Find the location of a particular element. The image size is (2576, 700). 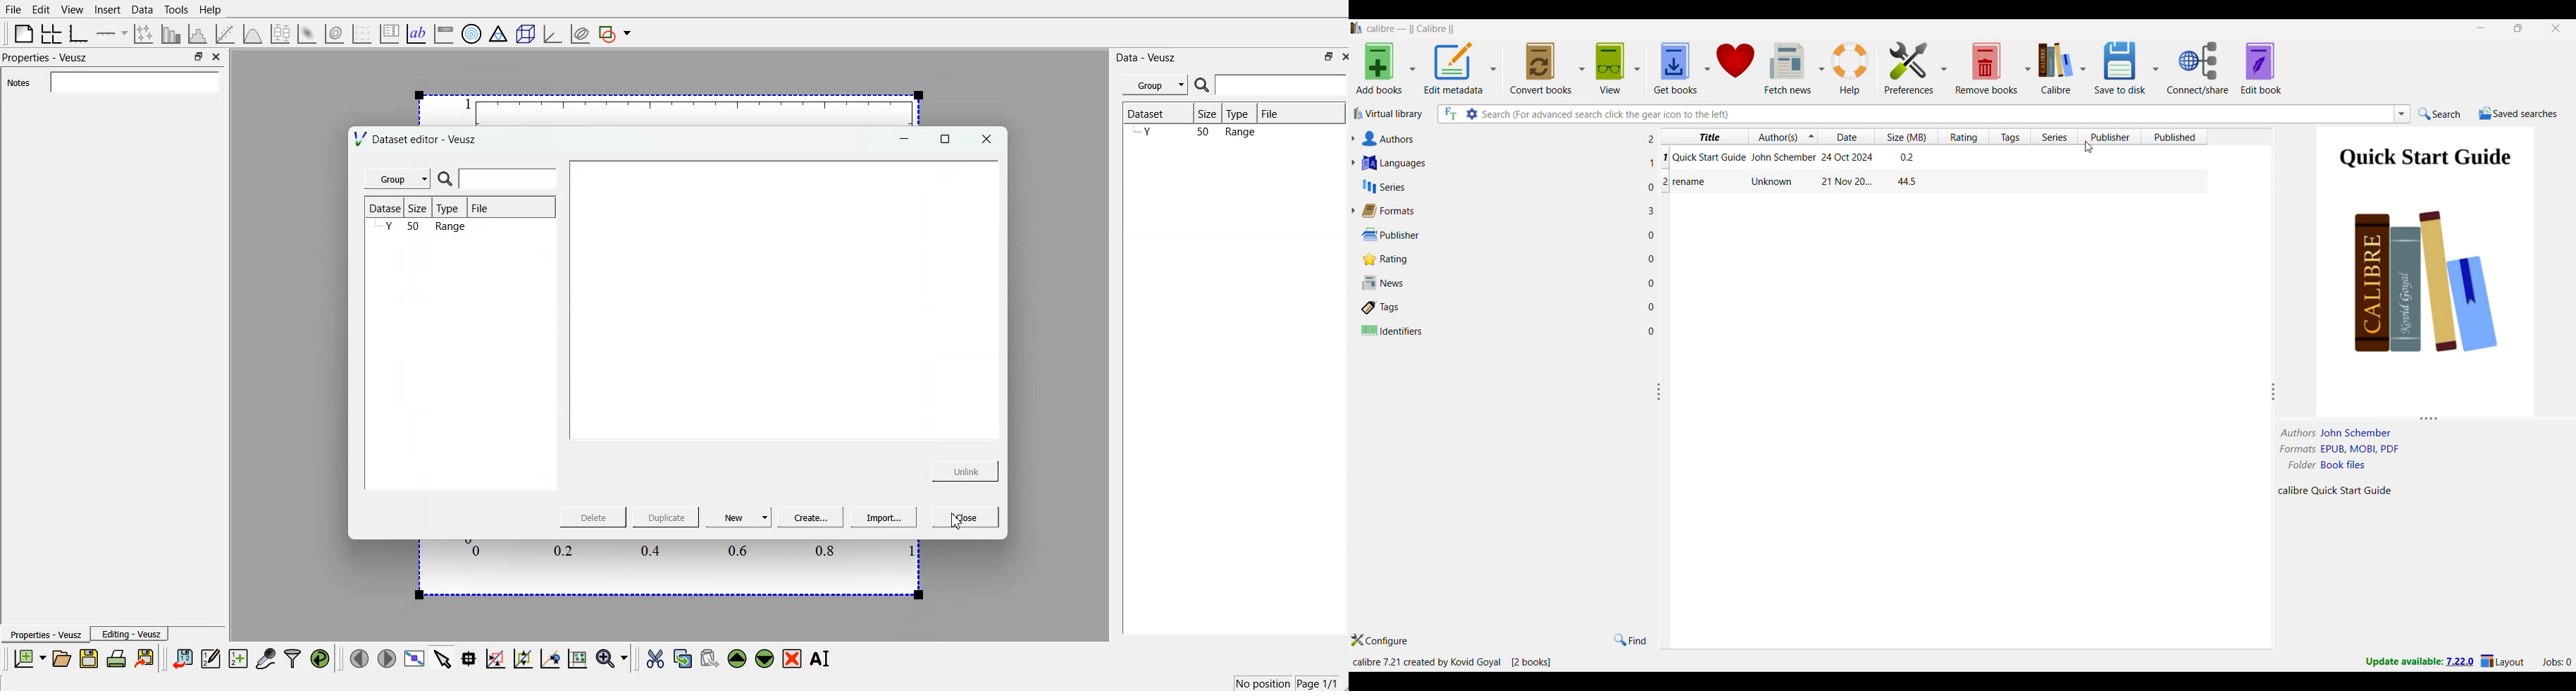

Options to get books is located at coordinates (1682, 68).